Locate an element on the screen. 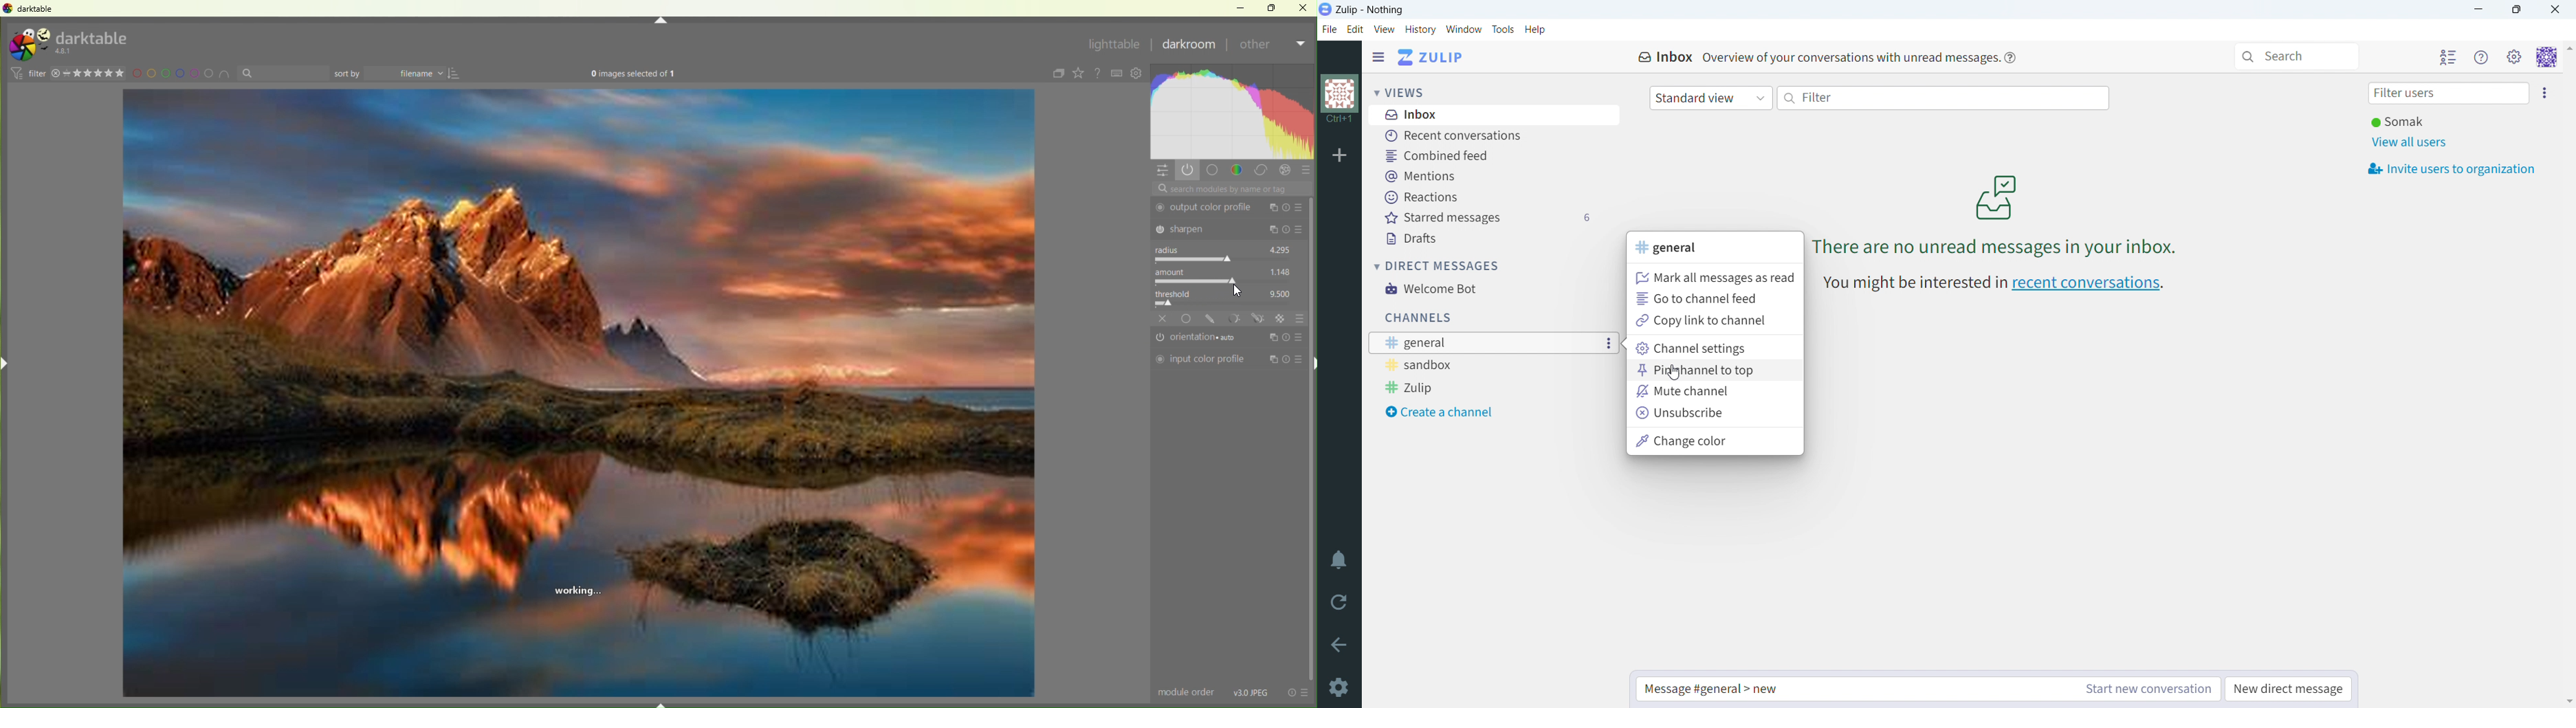 The height and width of the screenshot is (728, 2576). tools is located at coordinates (1503, 30).